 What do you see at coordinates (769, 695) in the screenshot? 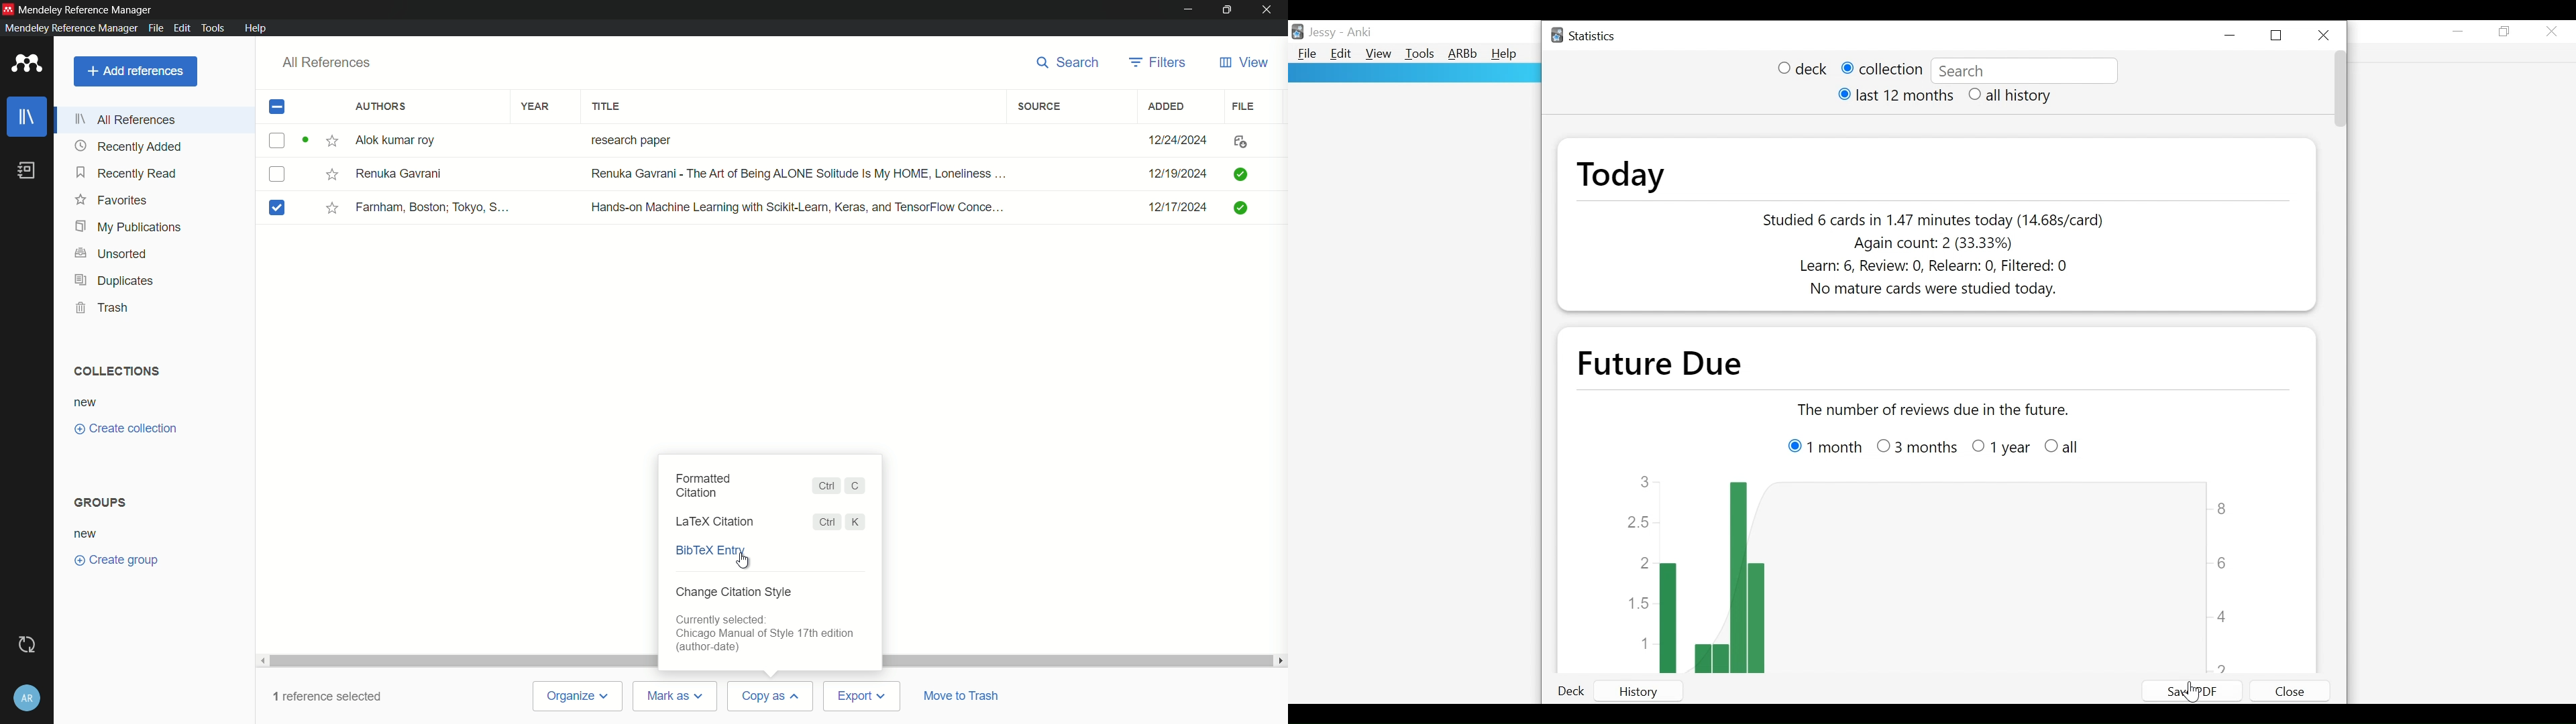
I see `copy as` at bounding box center [769, 695].